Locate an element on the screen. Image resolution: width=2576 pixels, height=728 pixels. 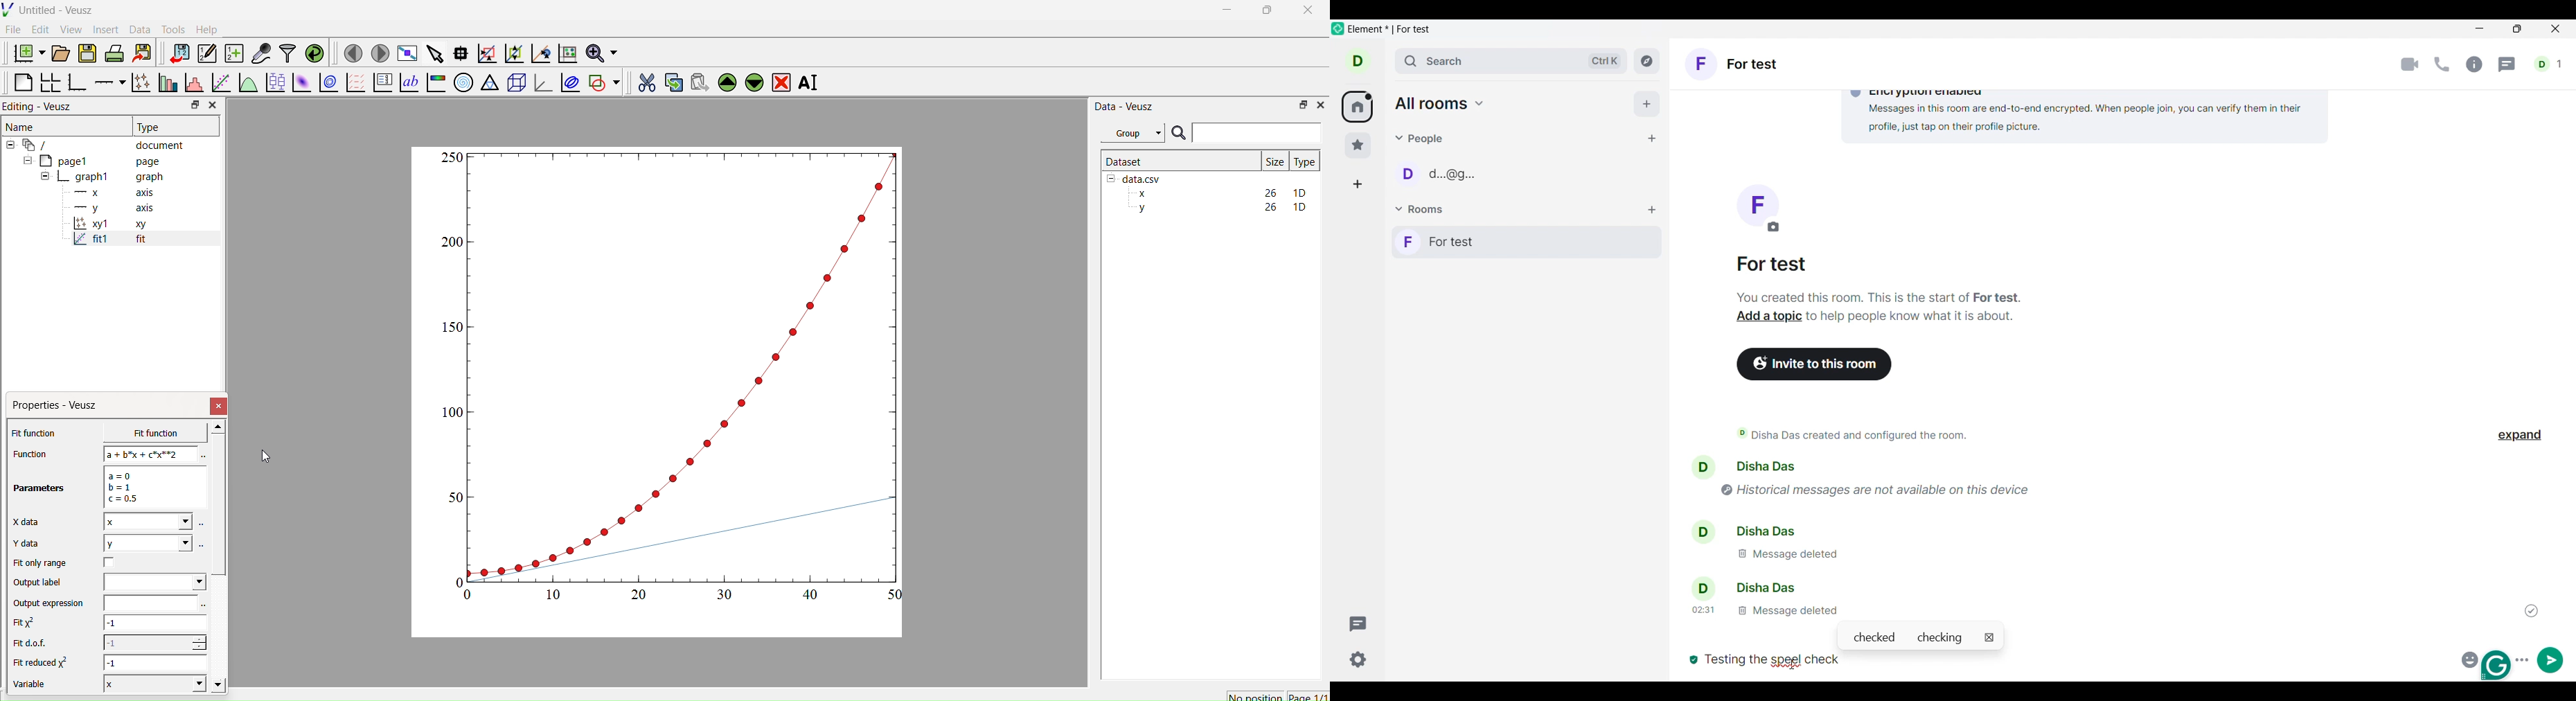
to help people know what it is about is located at coordinates (1912, 319).